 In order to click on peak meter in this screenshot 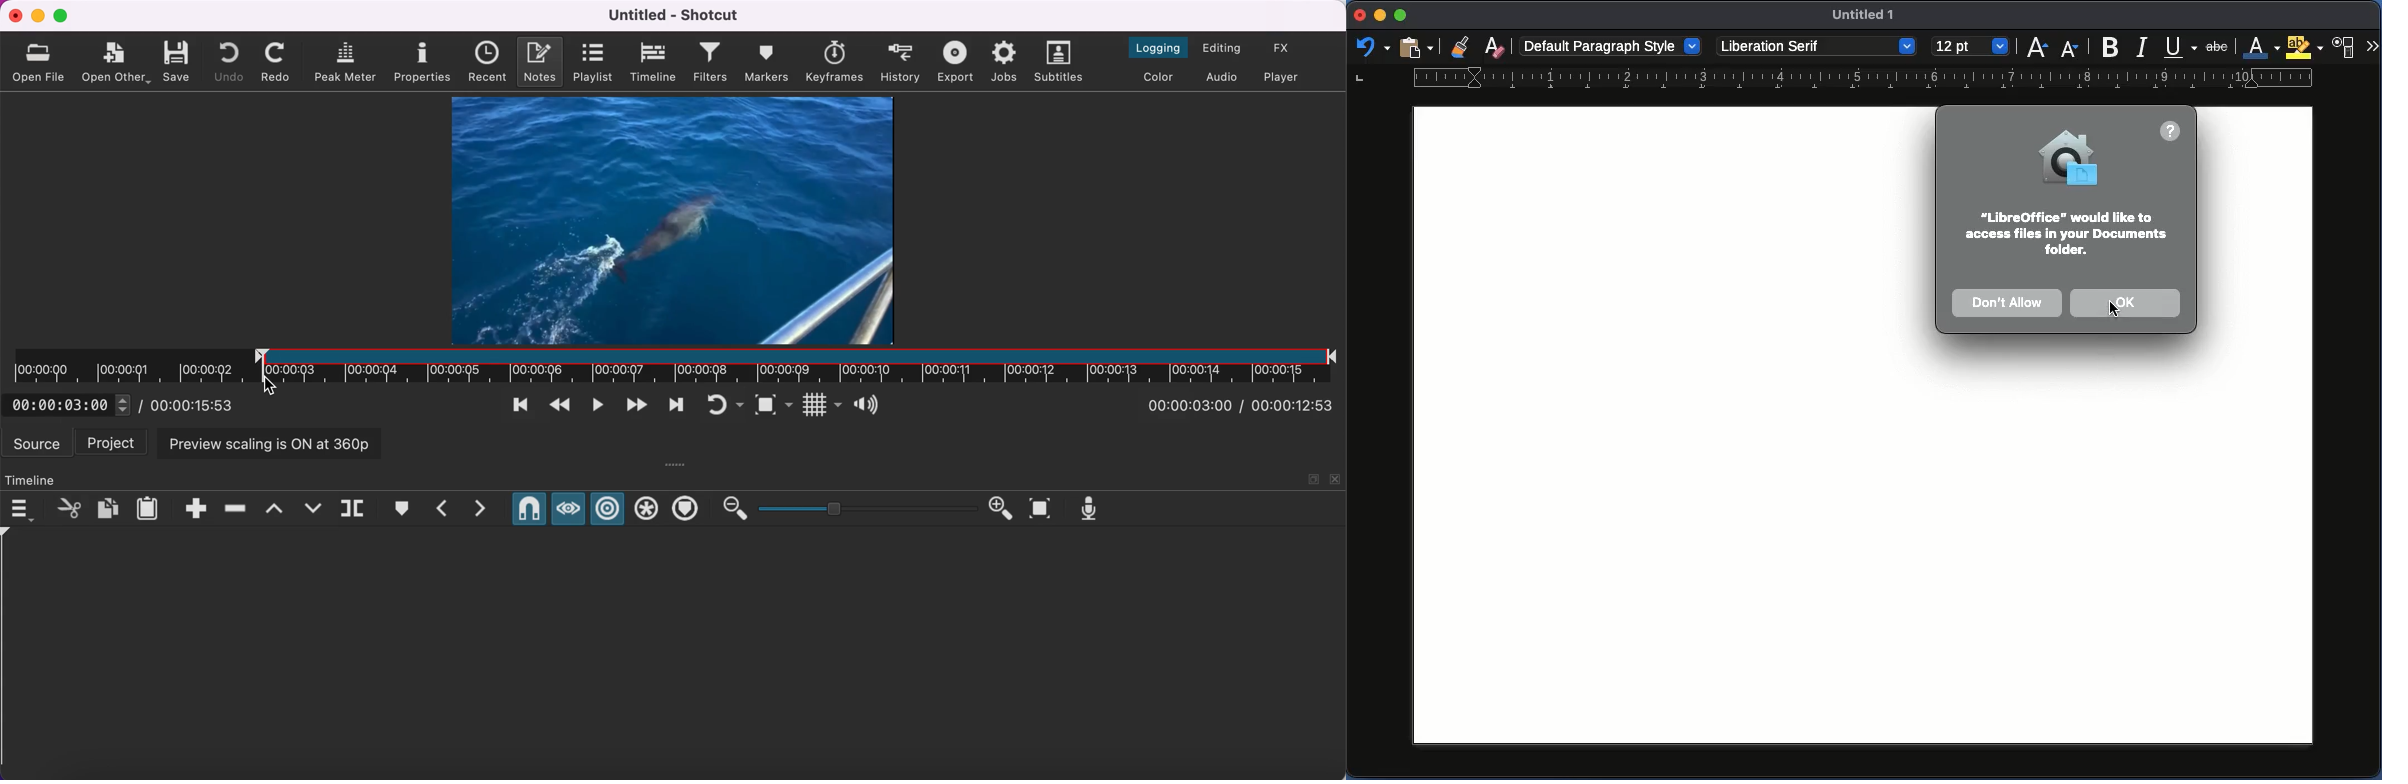, I will do `click(345, 61)`.